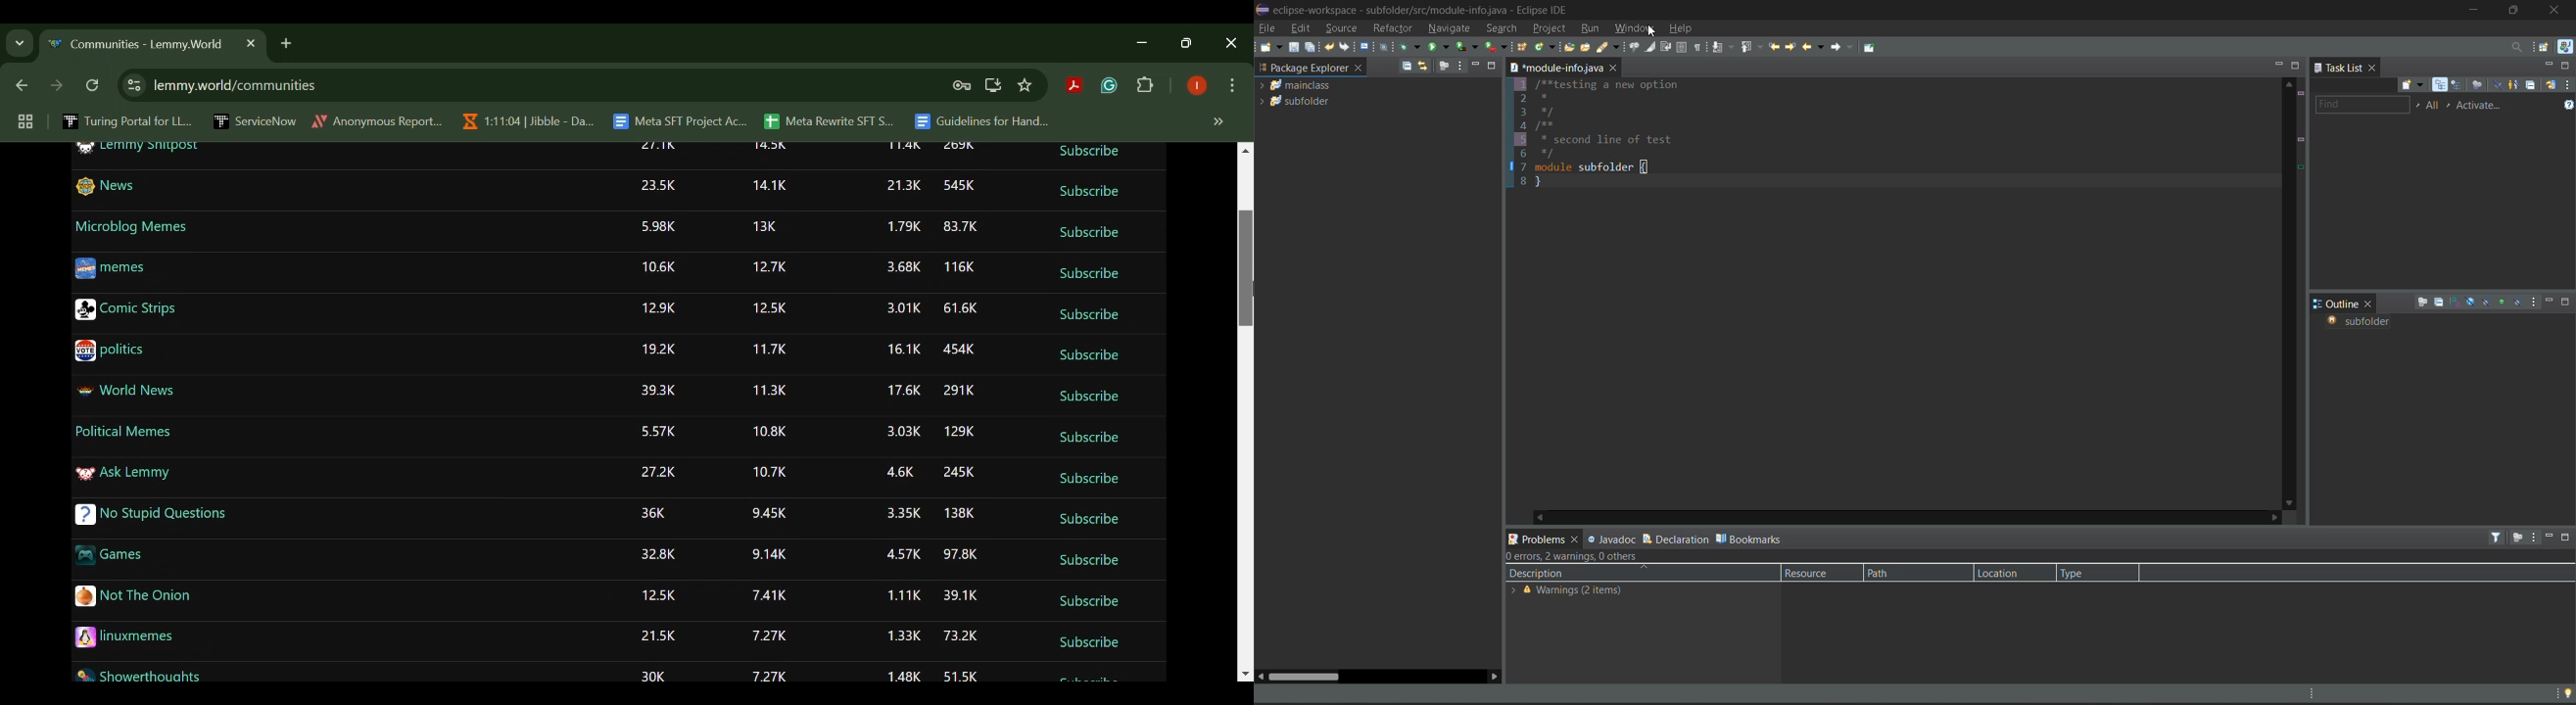 The width and height of the screenshot is (2576, 728). Describe the element at coordinates (1303, 29) in the screenshot. I see `edit` at that location.